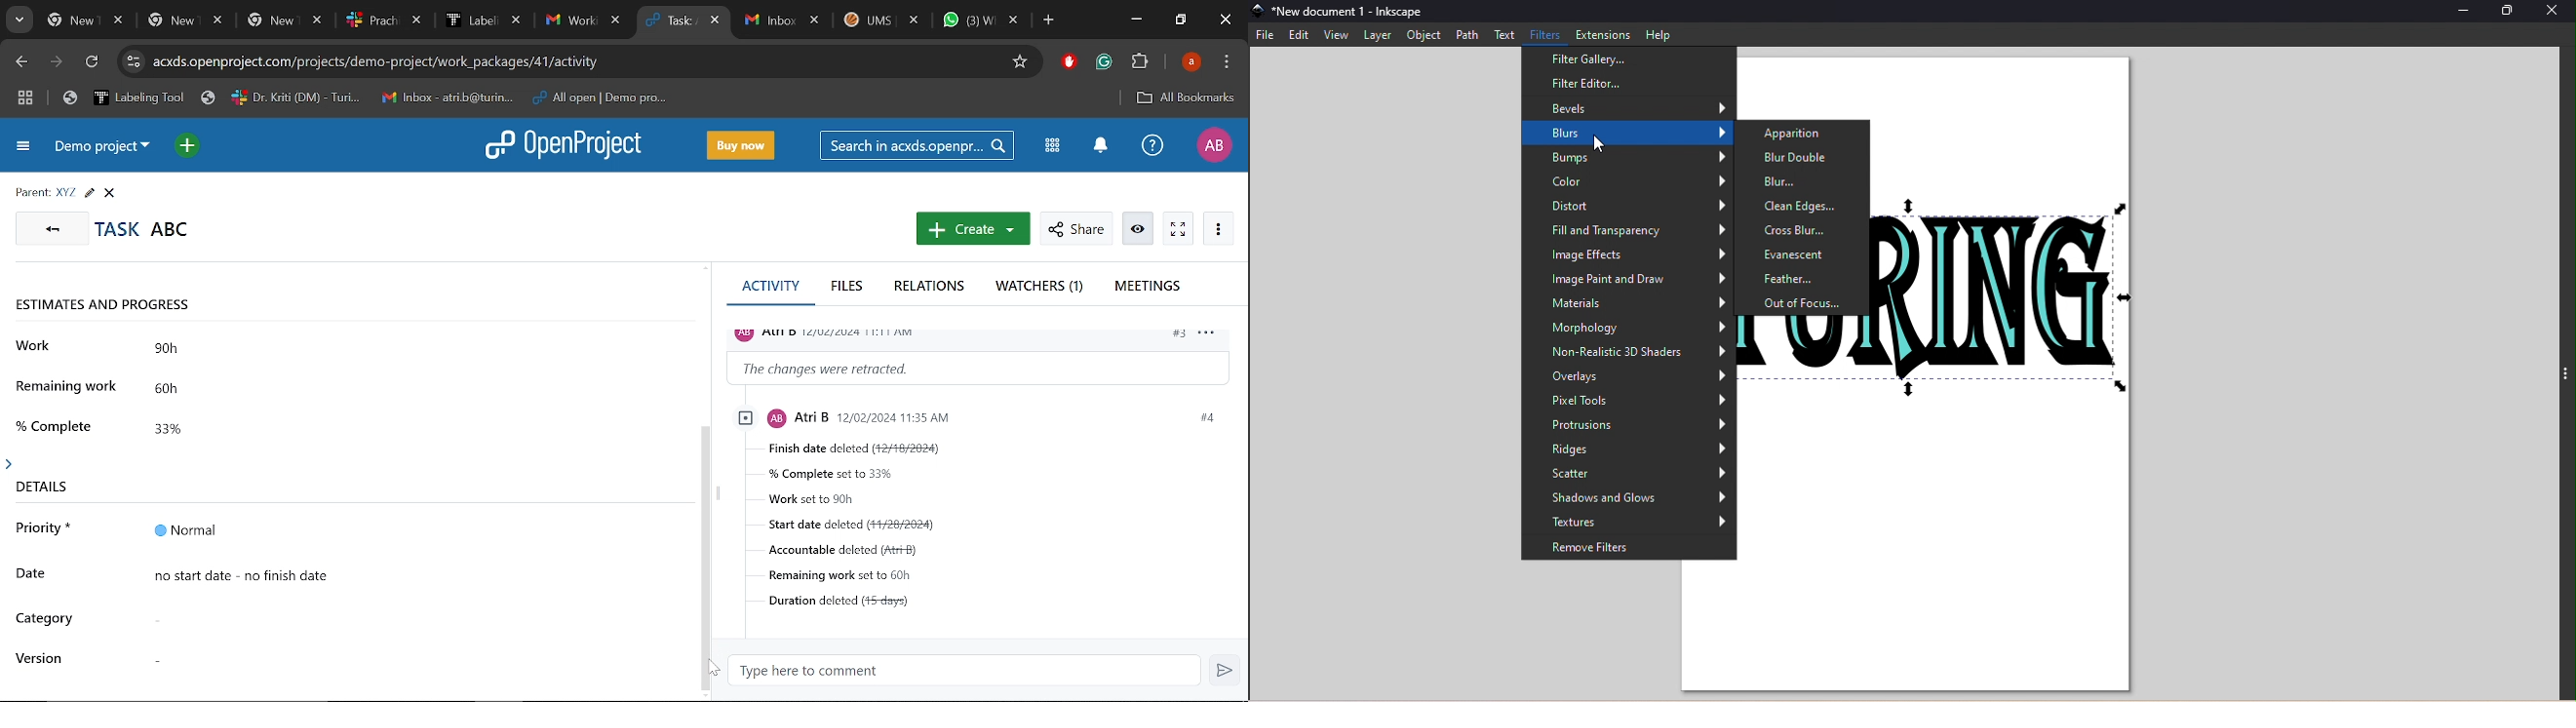  Describe the element at coordinates (848, 287) in the screenshot. I see `Files` at that location.